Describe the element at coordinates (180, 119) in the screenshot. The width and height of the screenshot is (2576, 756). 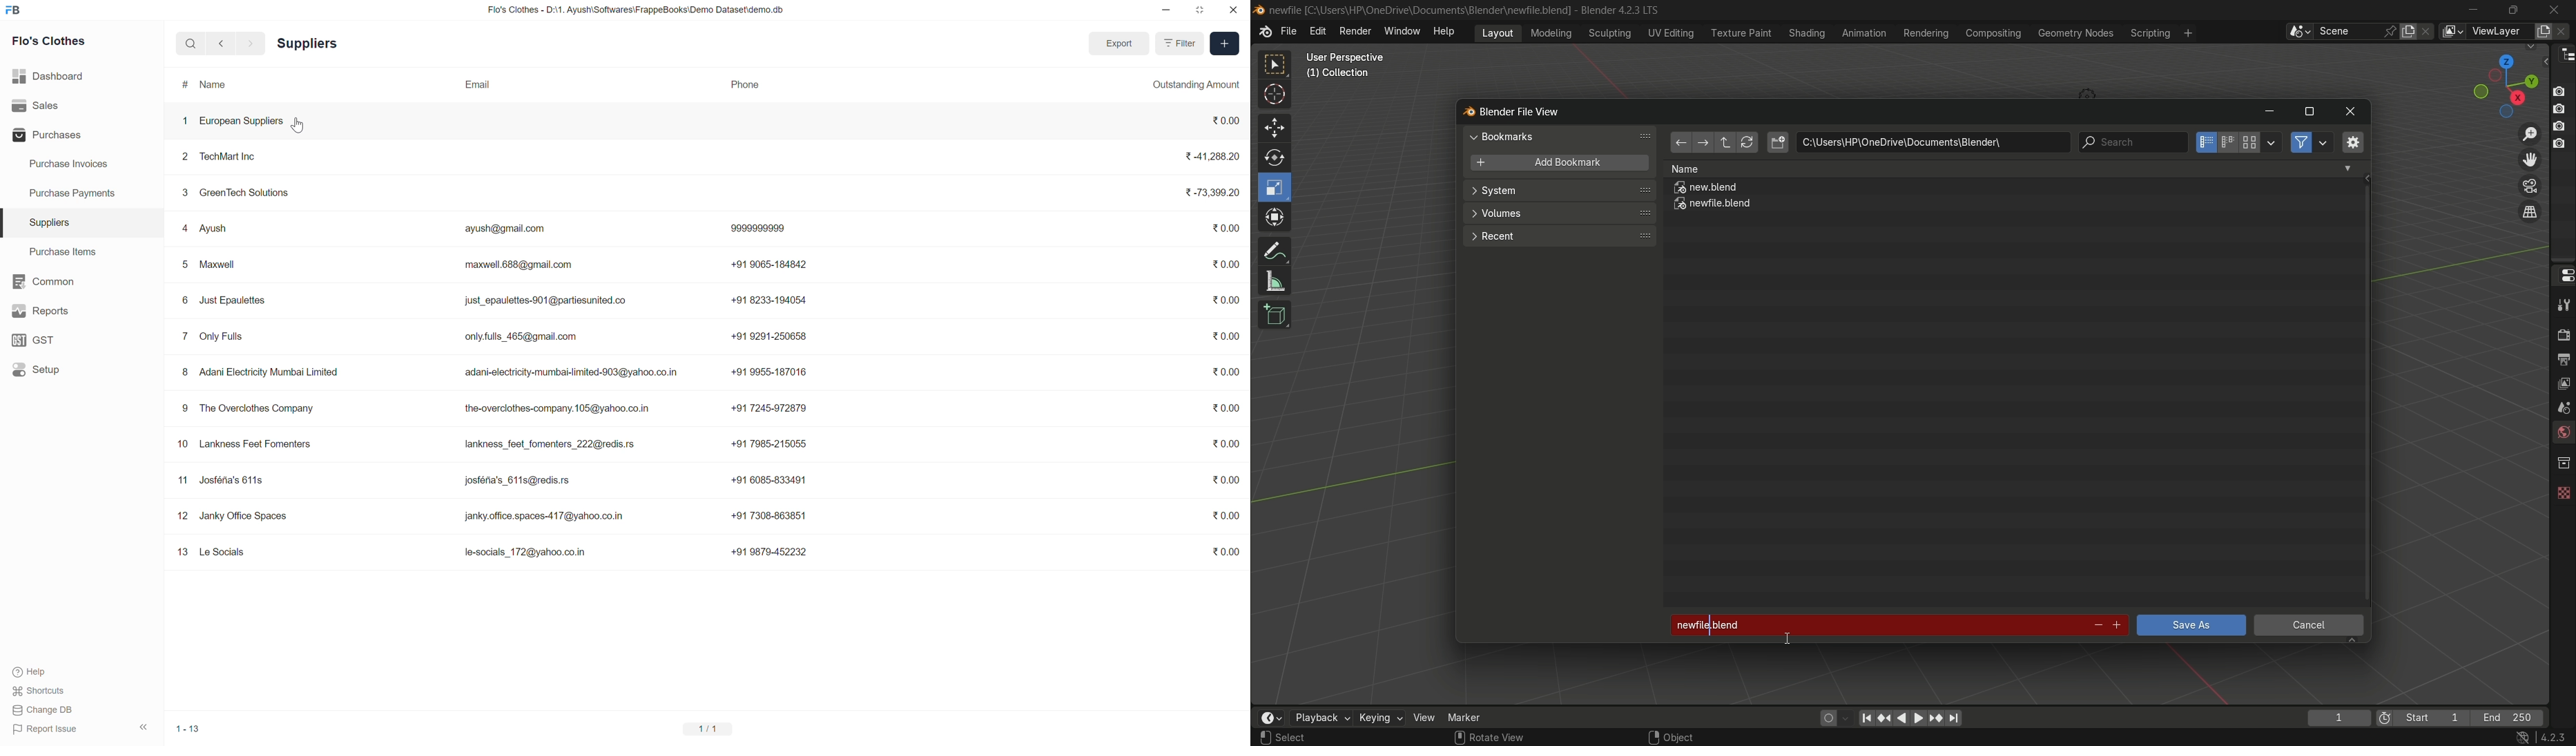
I see `1` at that location.